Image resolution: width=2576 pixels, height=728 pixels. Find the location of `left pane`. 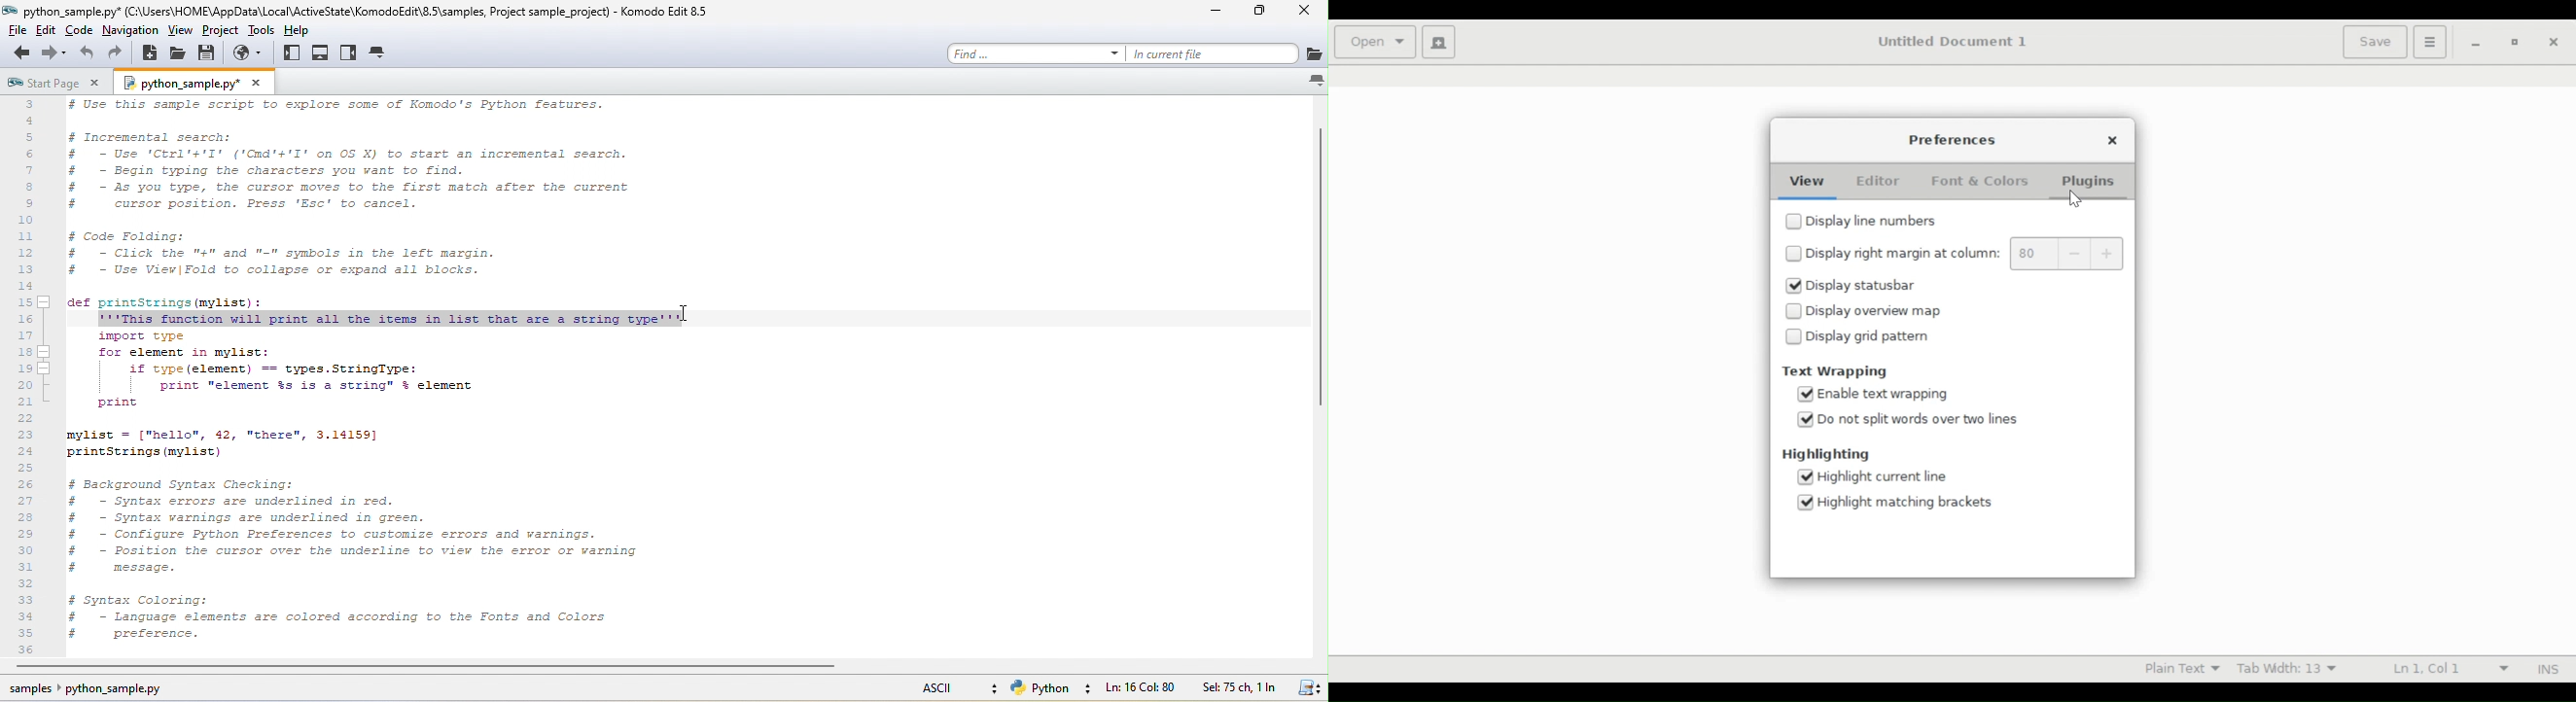

left pane is located at coordinates (291, 58).